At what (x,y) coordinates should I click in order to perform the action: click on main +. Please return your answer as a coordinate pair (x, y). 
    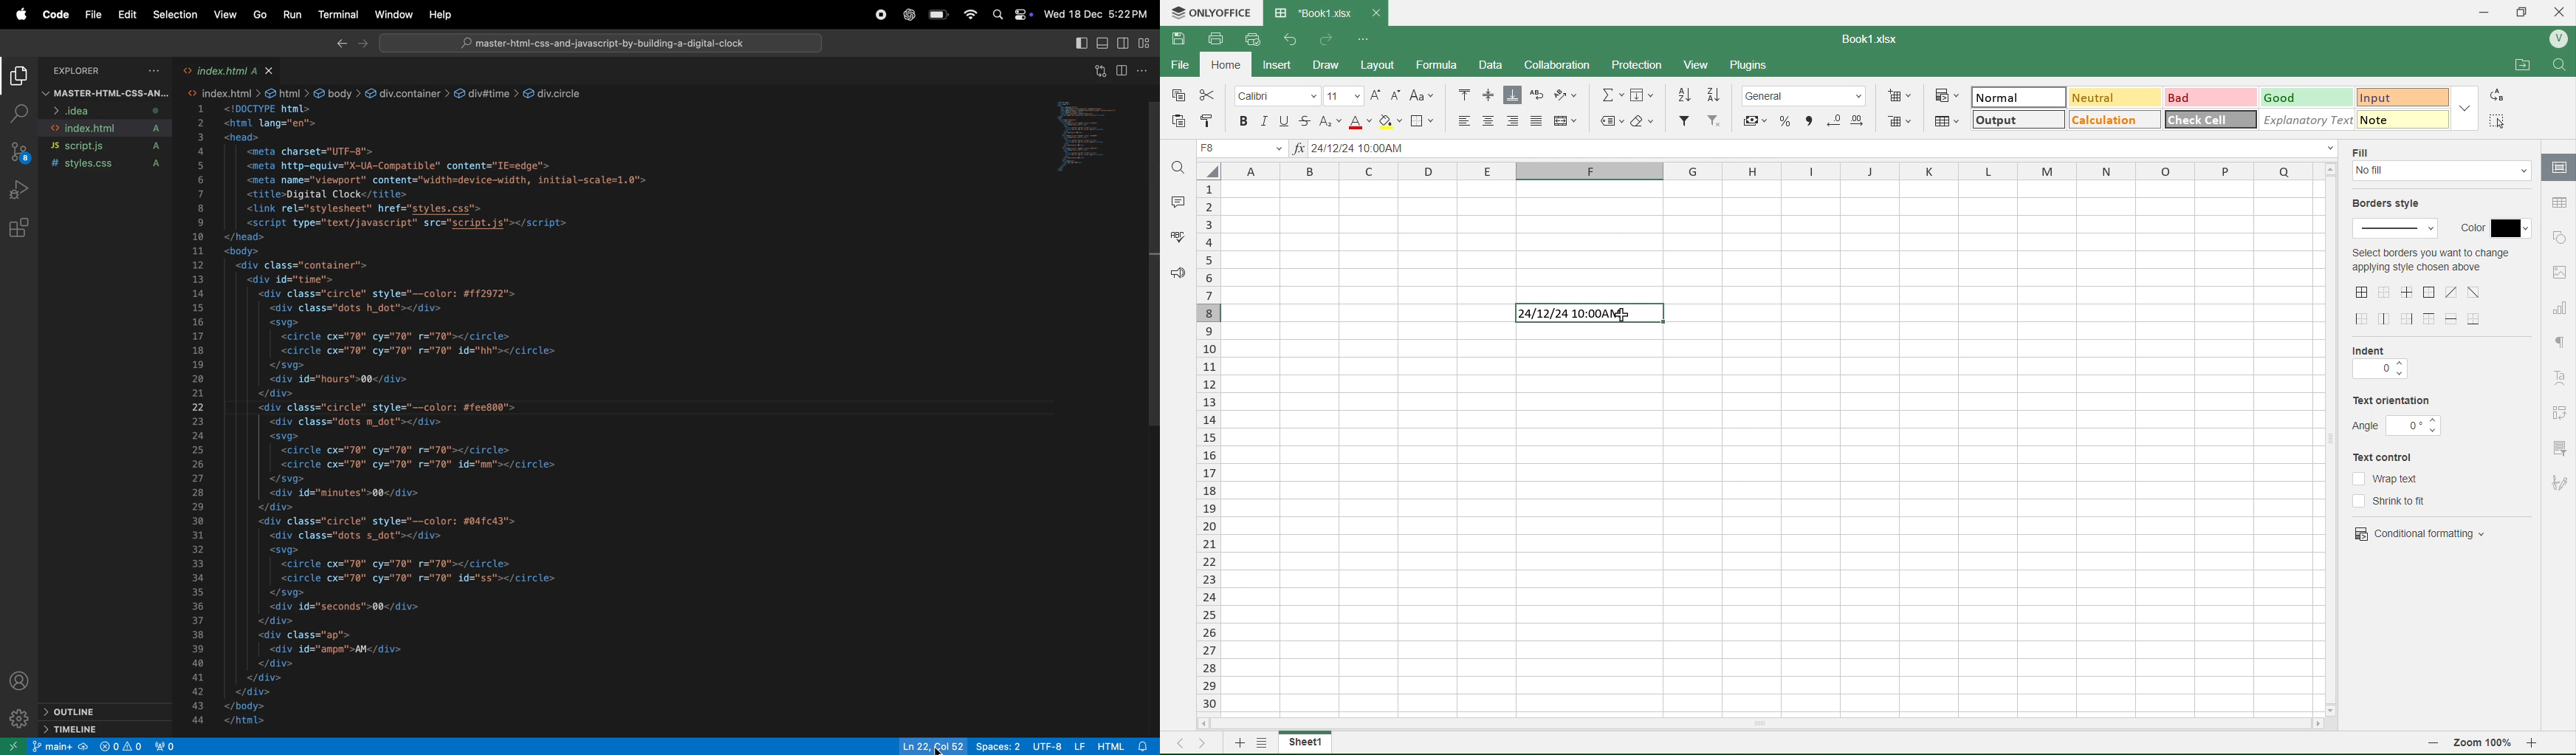
    Looking at the image, I should click on (60, 746).